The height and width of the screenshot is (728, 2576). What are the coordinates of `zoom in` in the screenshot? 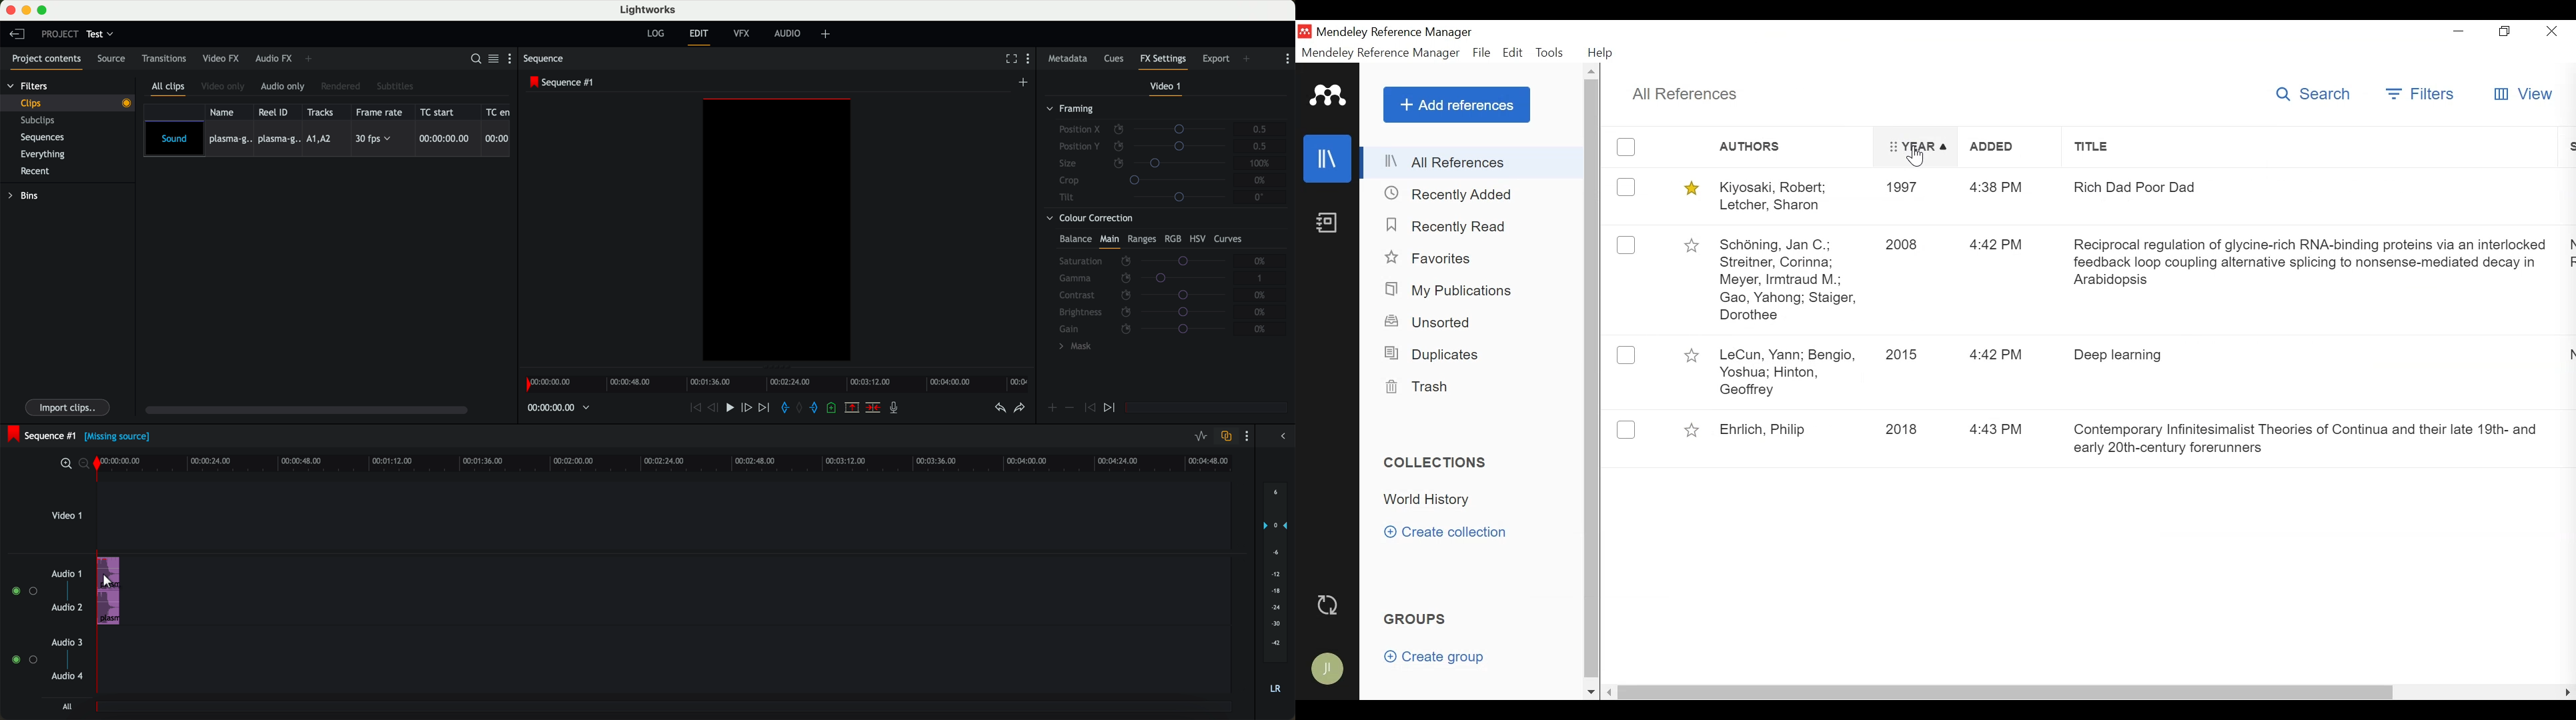 It's located at (66, 464).